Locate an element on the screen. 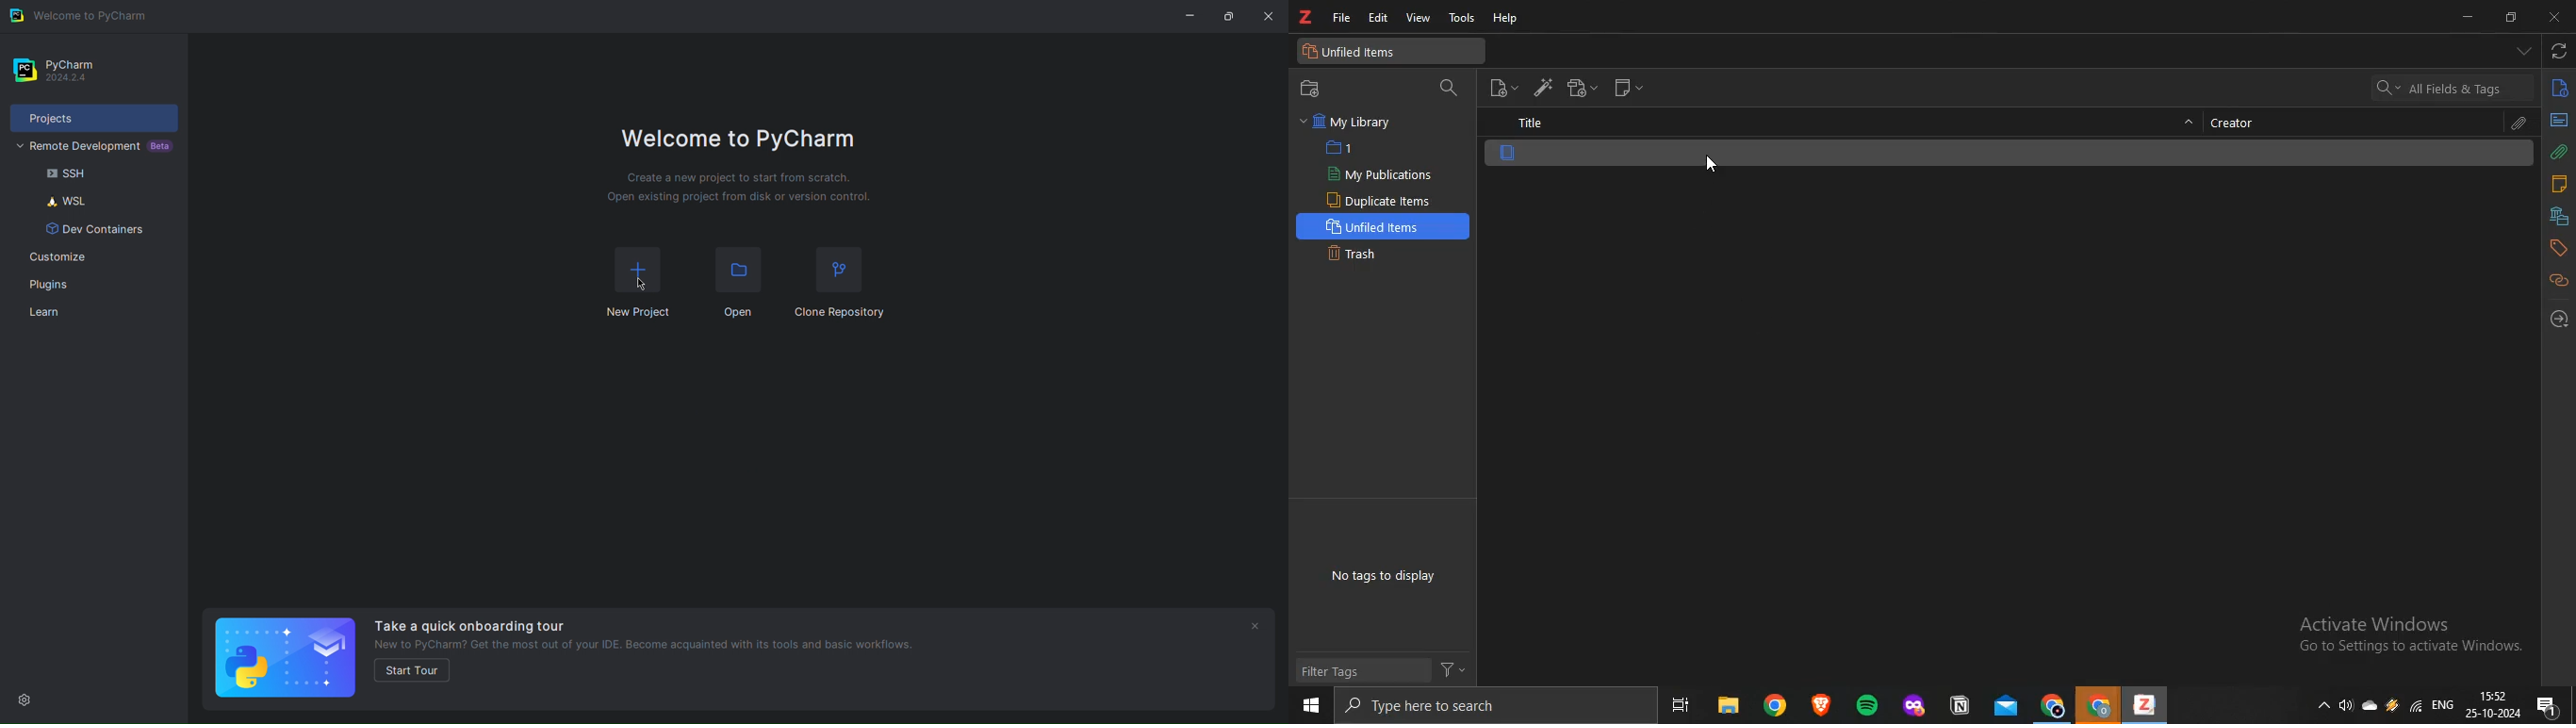 The width and height of the screenshot is (2576, 728). hide is located at coordinates (2190, 125).